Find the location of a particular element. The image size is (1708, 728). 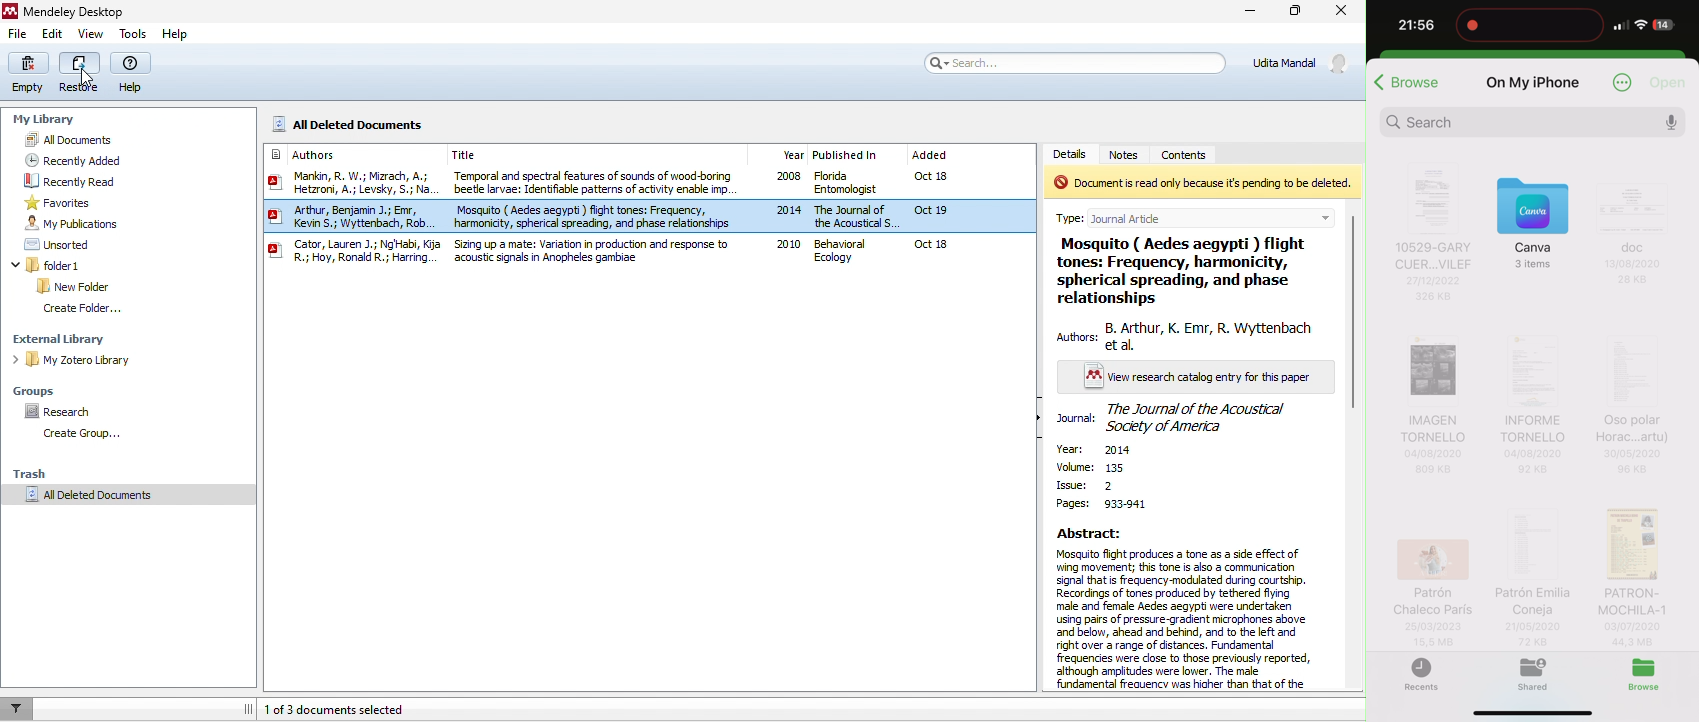

recently added is located at coordinates (97, 158).